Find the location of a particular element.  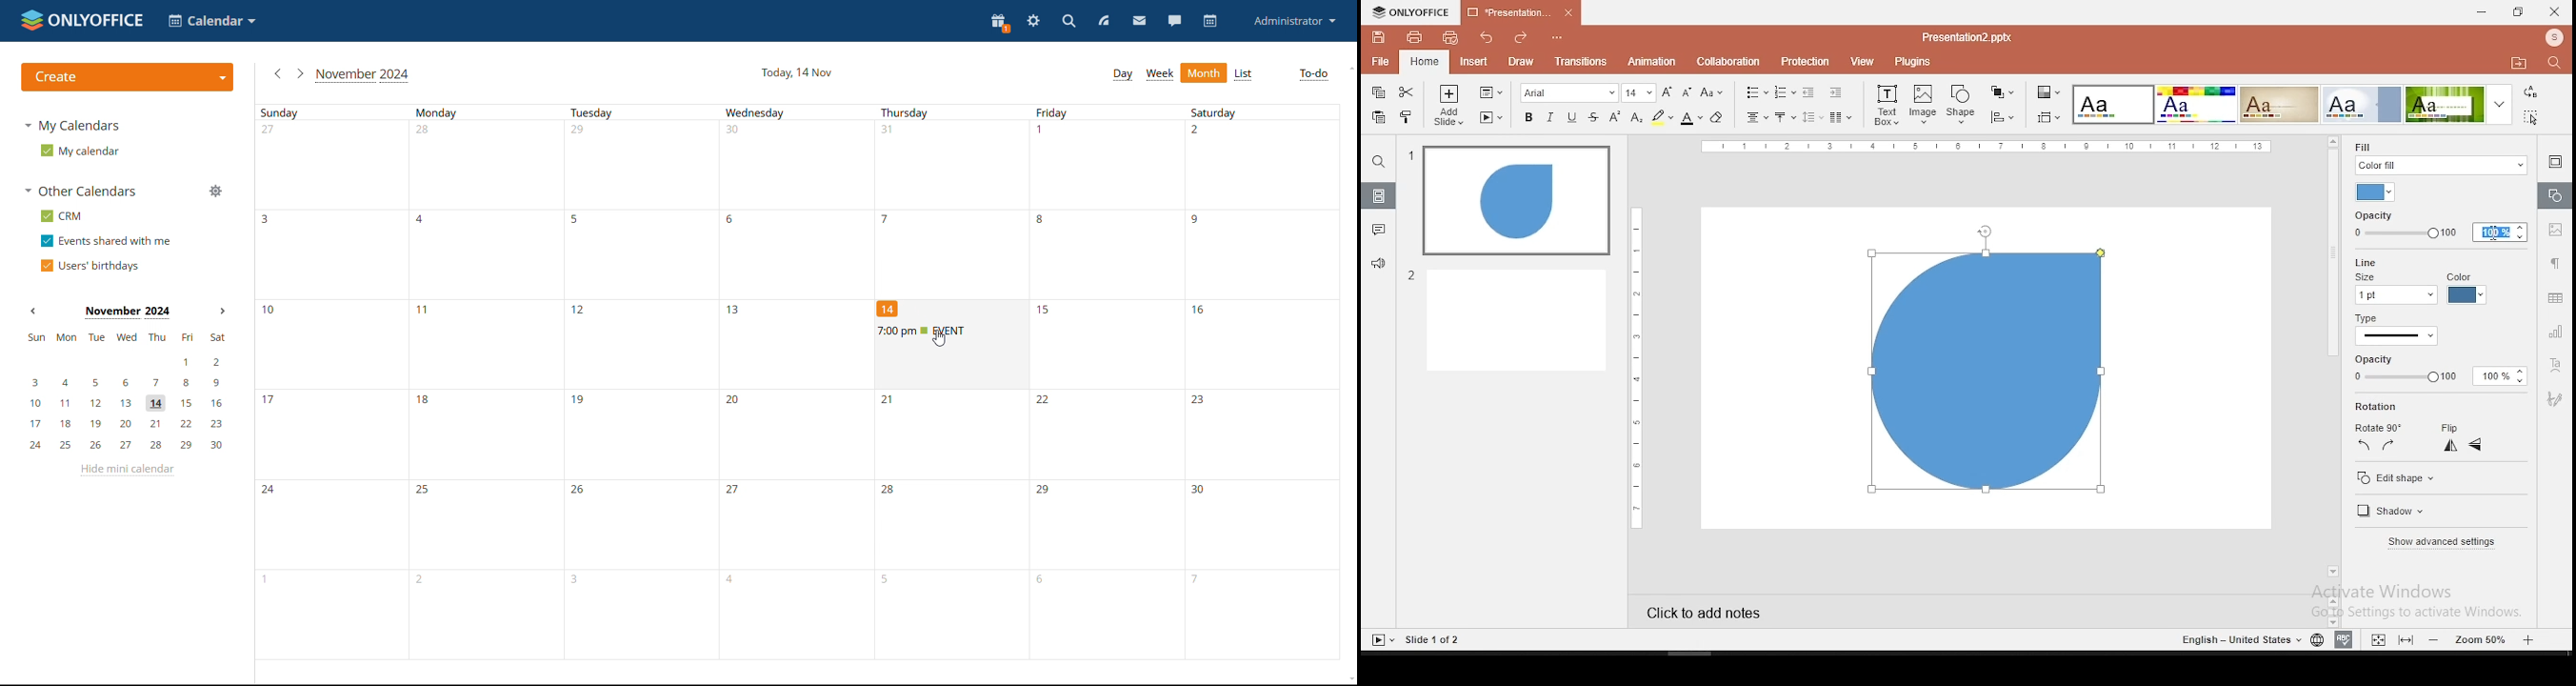

opacity is located at coordinates (2433, 370).